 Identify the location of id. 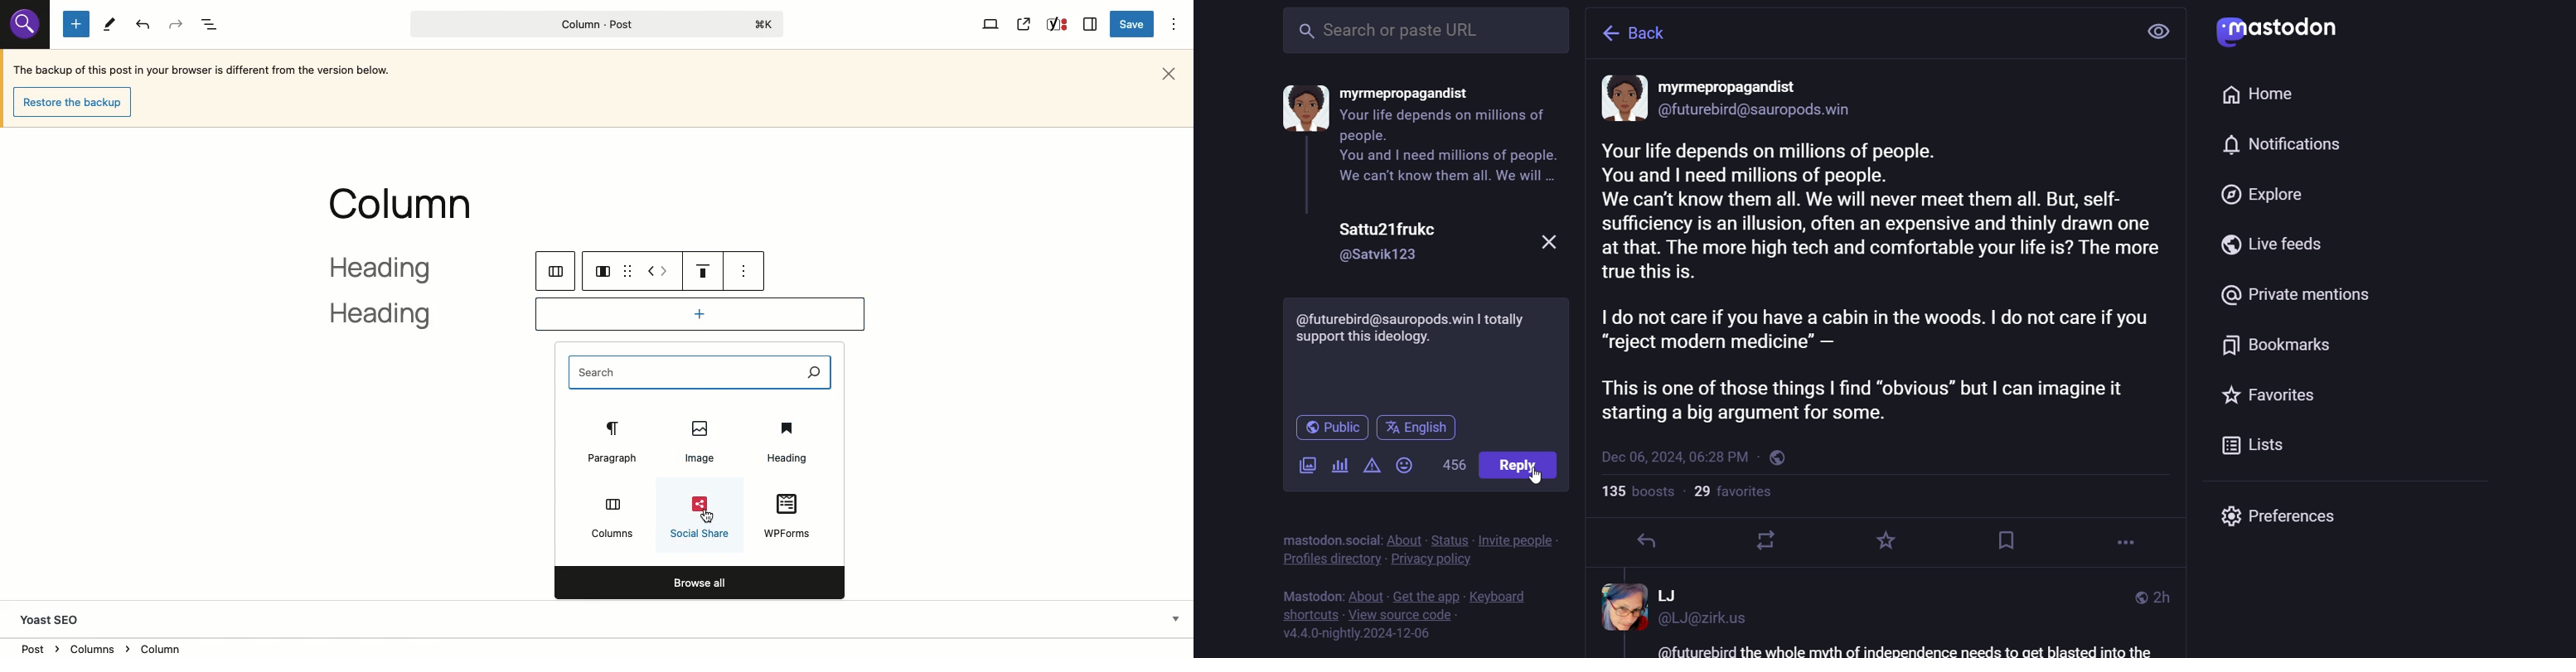
(1385, 255).